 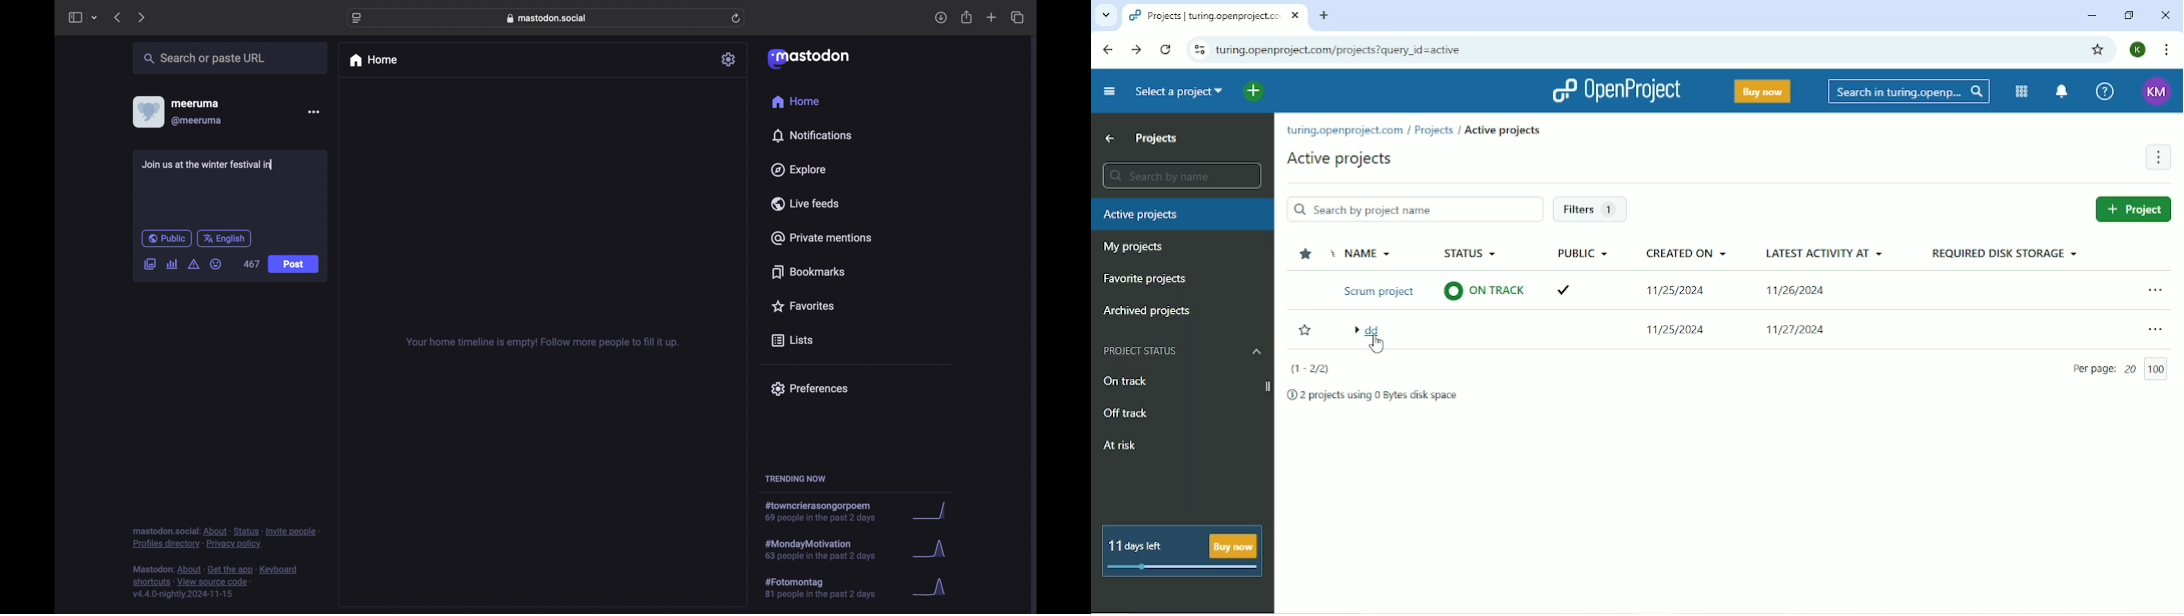 What do you see at coordinates (1804, 289) in the screenshot?
I see `11/26/2024` at bounding box center [1804, 289].